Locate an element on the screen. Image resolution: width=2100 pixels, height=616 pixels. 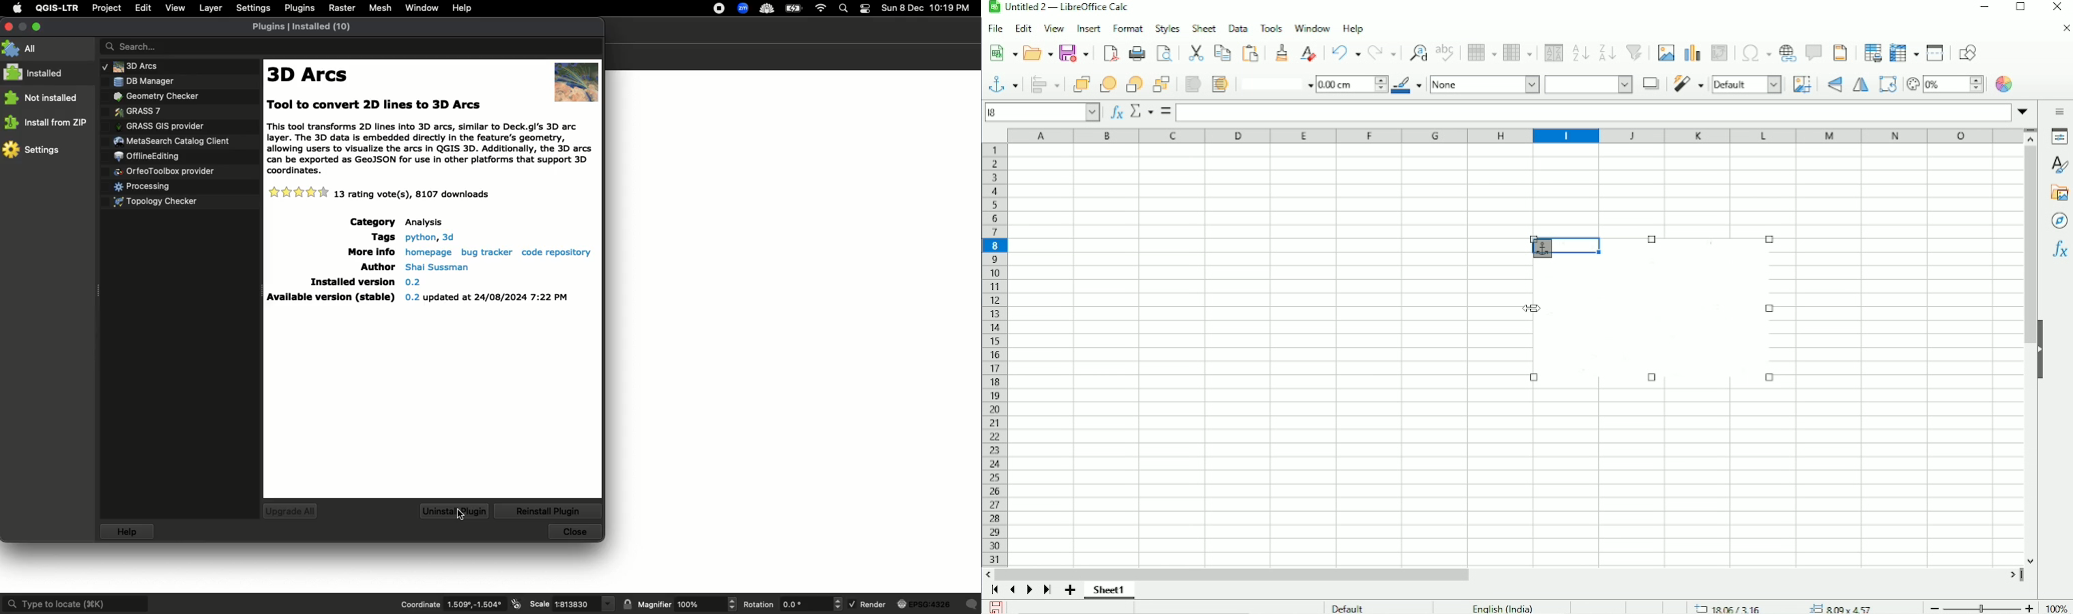
Formula is located at coordinates (1166, 112).